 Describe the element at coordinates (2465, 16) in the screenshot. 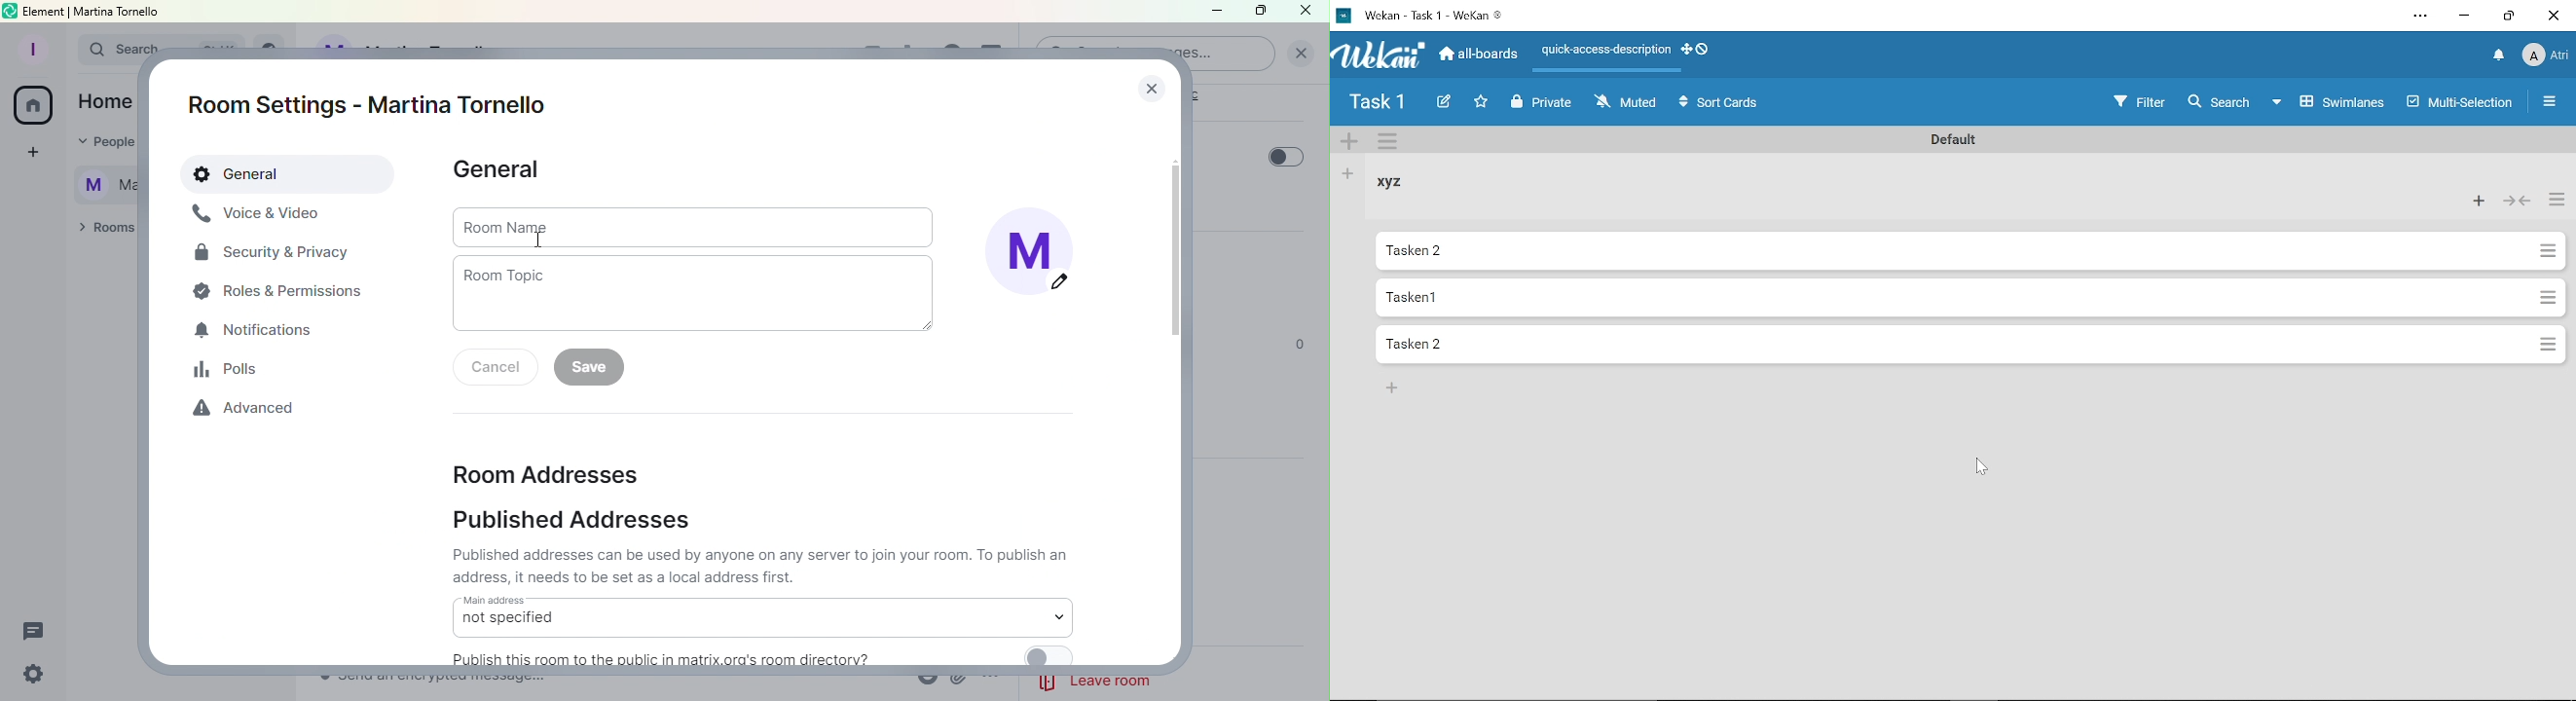

I see `Minimize` at that location.